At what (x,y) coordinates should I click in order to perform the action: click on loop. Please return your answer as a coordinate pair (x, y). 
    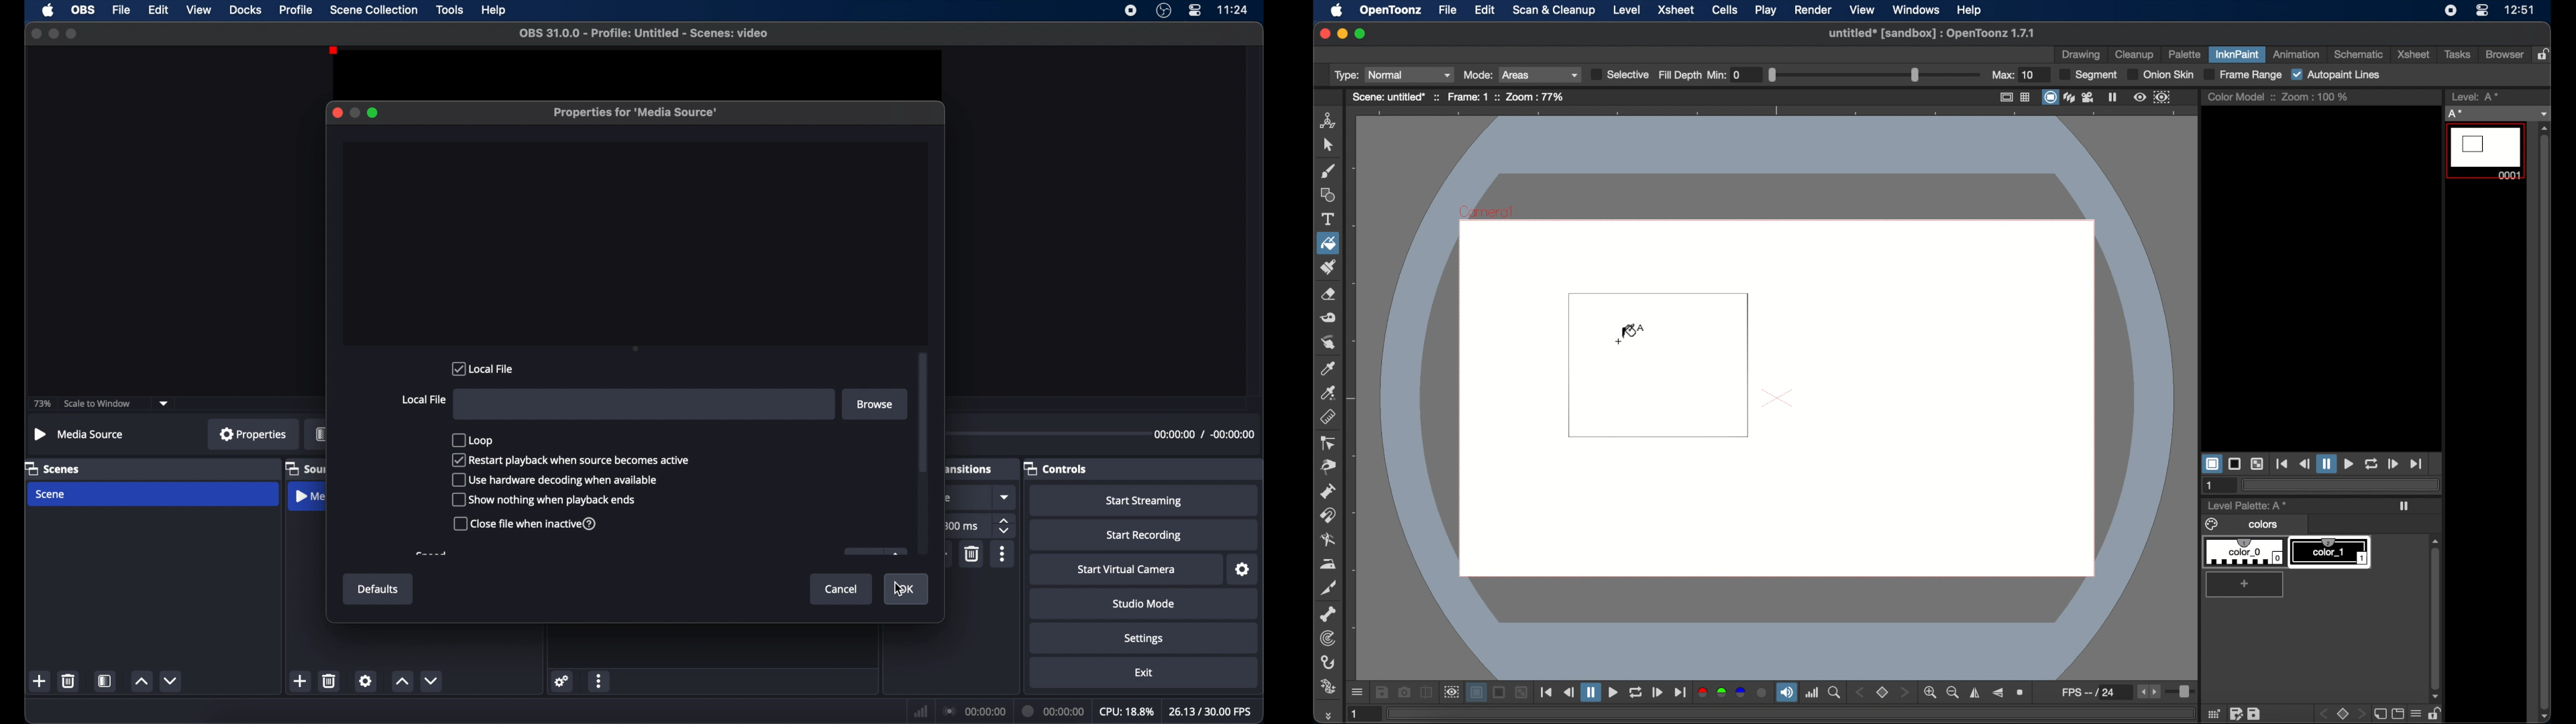
    Looking at the image, I should click on (472, 439).